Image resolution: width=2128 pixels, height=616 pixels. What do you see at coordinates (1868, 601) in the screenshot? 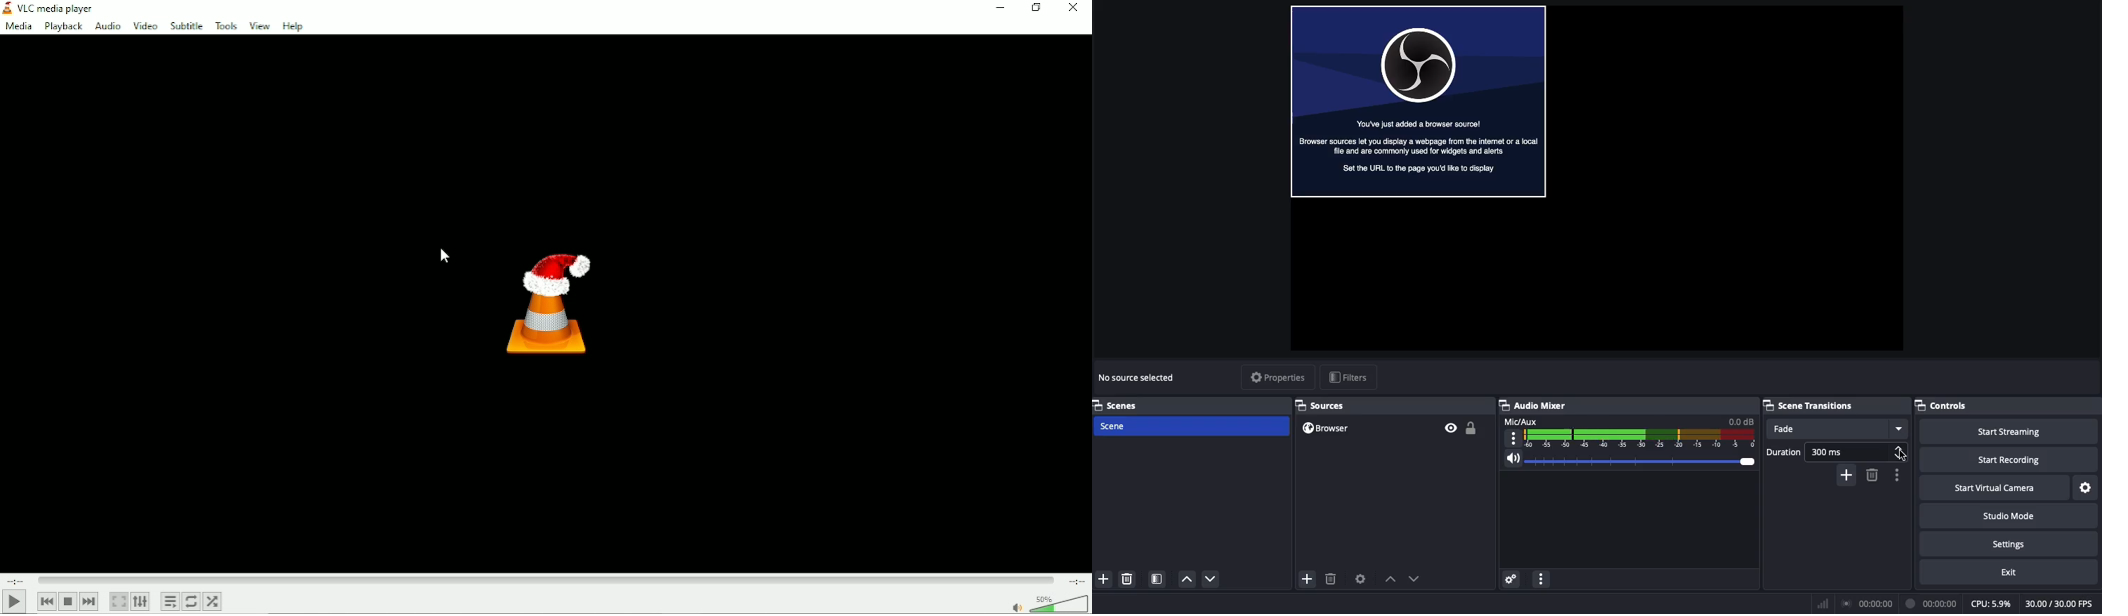
I see `broadcast` at bounding box center [1868, 601].